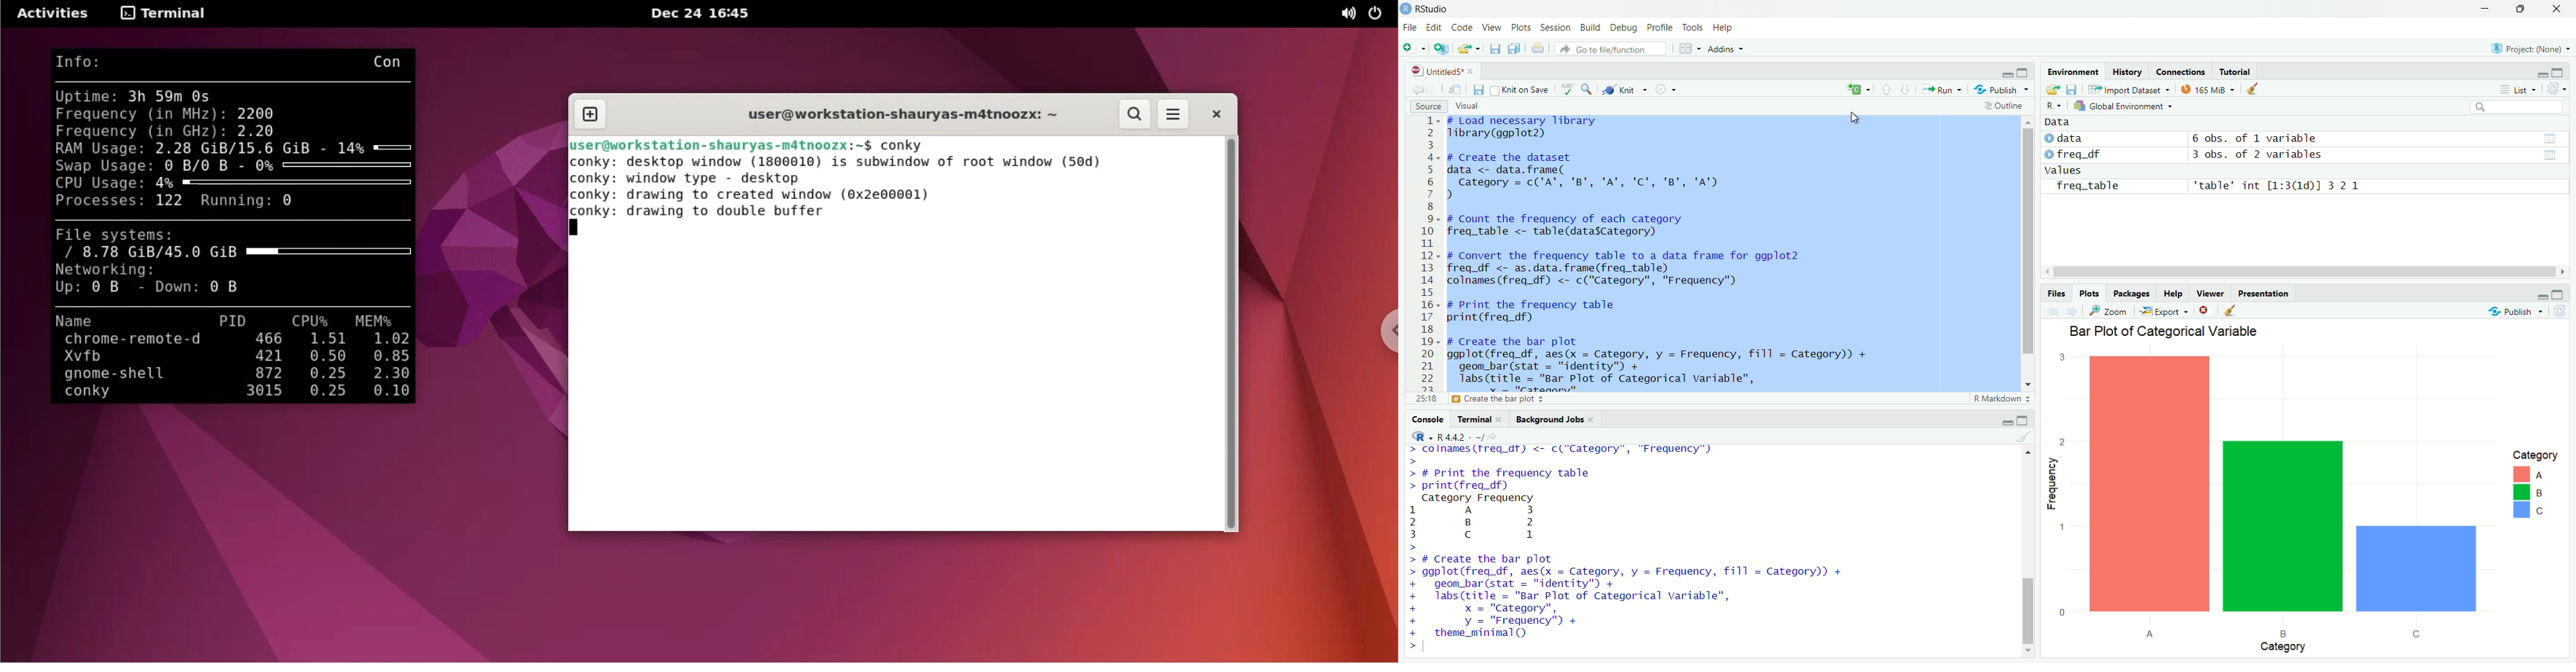  Describe the element at coordinates (2232, 311) in the screenshot. I see `clear all plots` at that location.